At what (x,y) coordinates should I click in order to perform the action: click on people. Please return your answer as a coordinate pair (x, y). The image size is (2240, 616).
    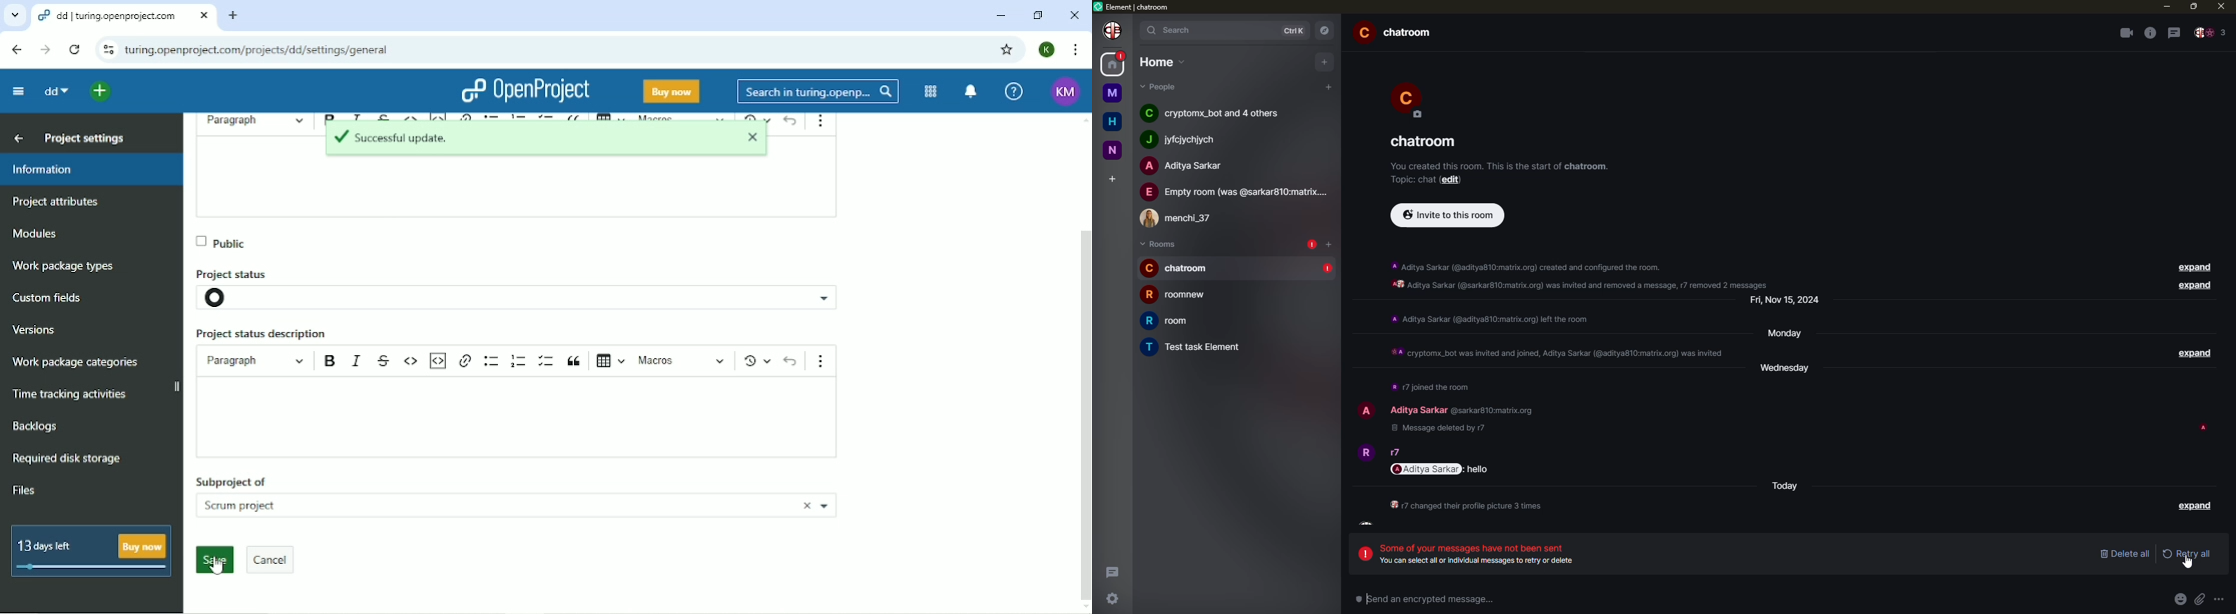
    Looking at the image, I should click on (2213, 33).